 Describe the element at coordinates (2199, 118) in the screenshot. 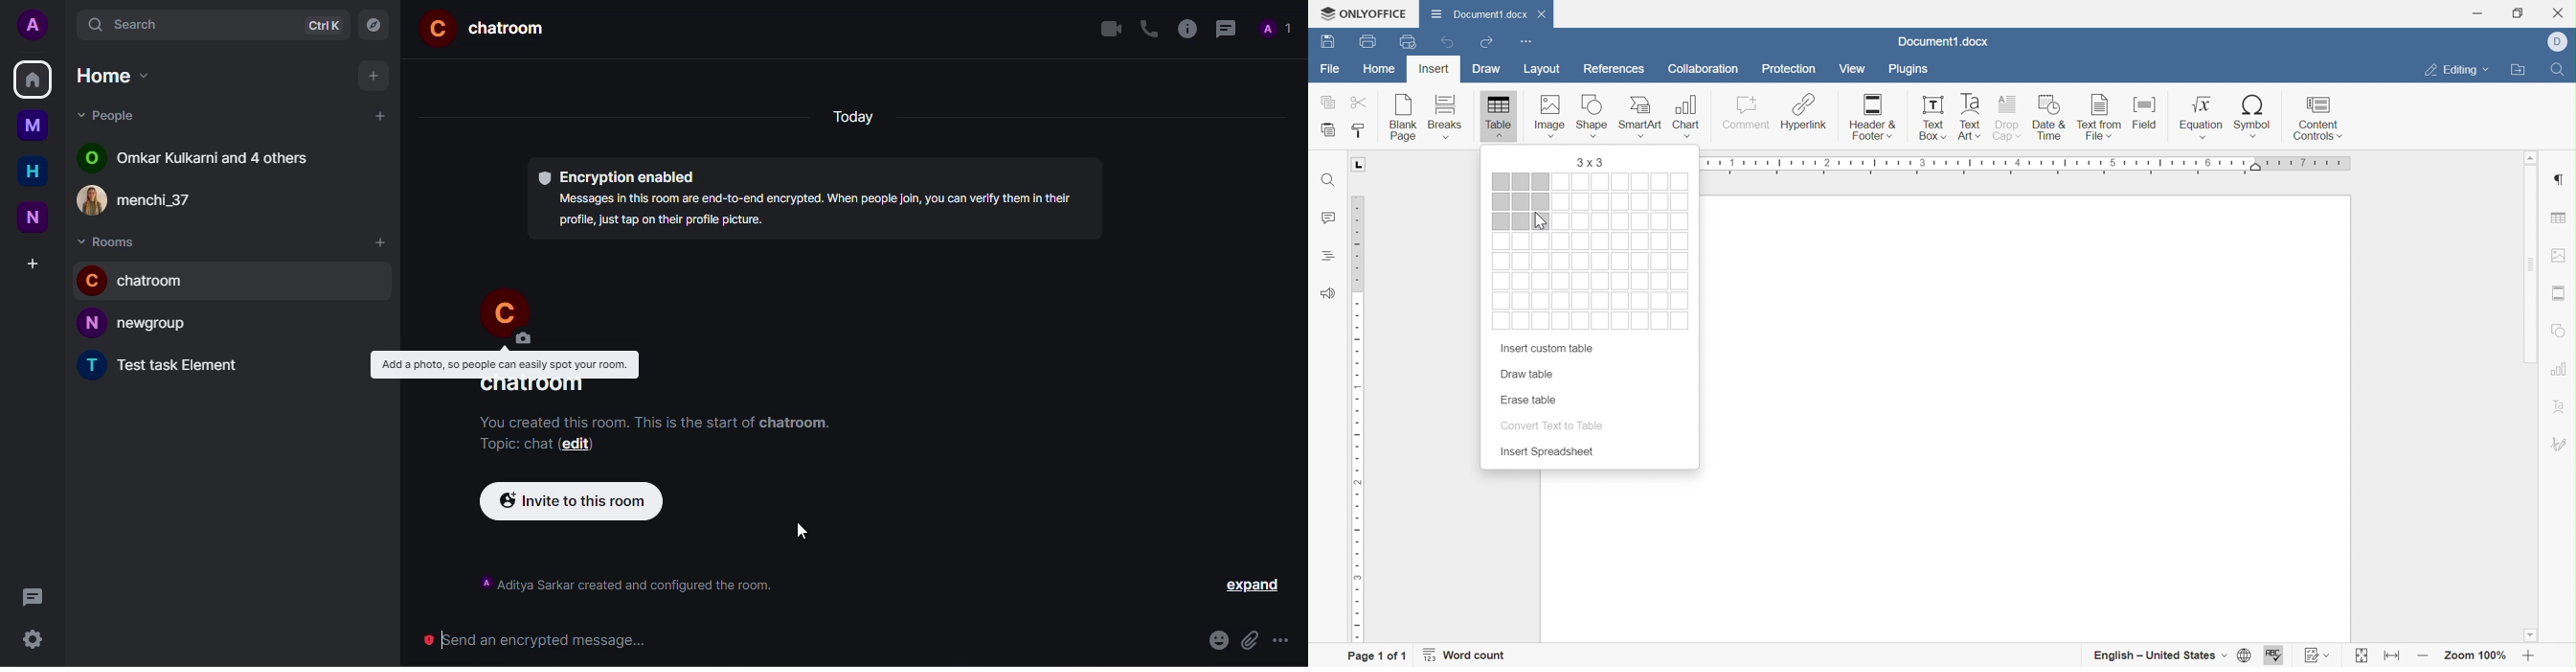

I see `Equation` at that location.